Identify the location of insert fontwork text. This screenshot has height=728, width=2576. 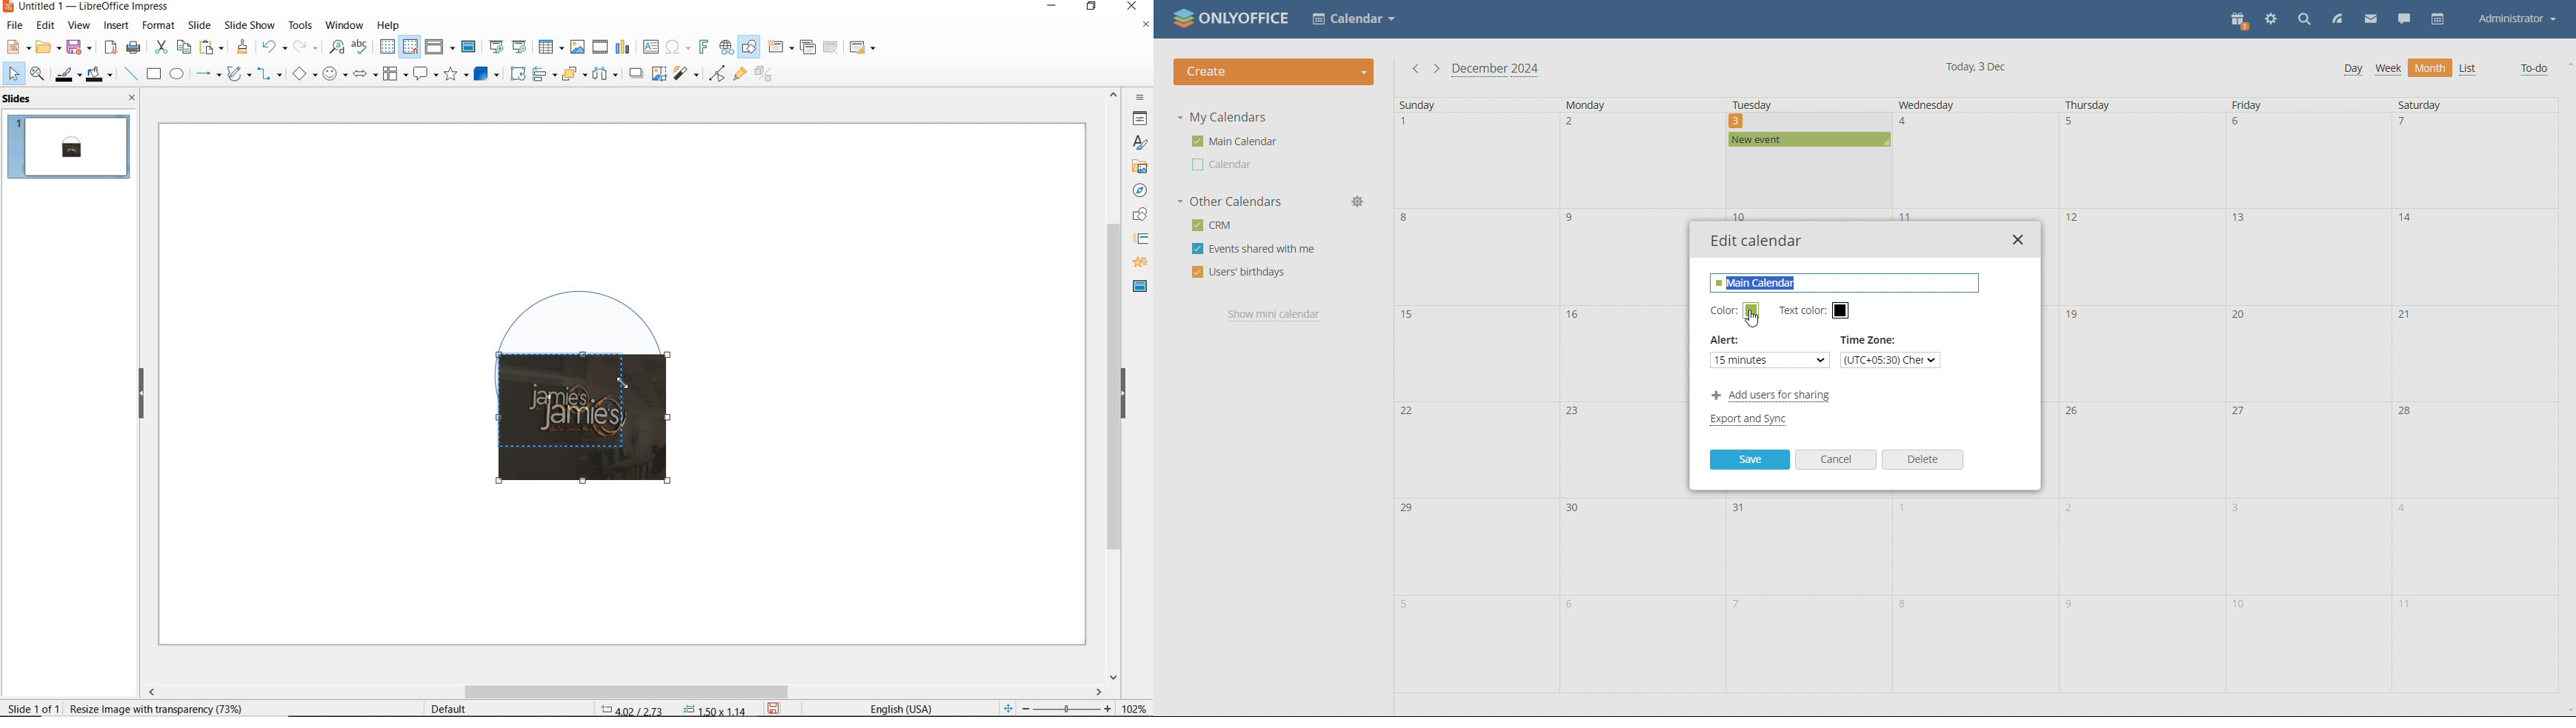
(702, 47).